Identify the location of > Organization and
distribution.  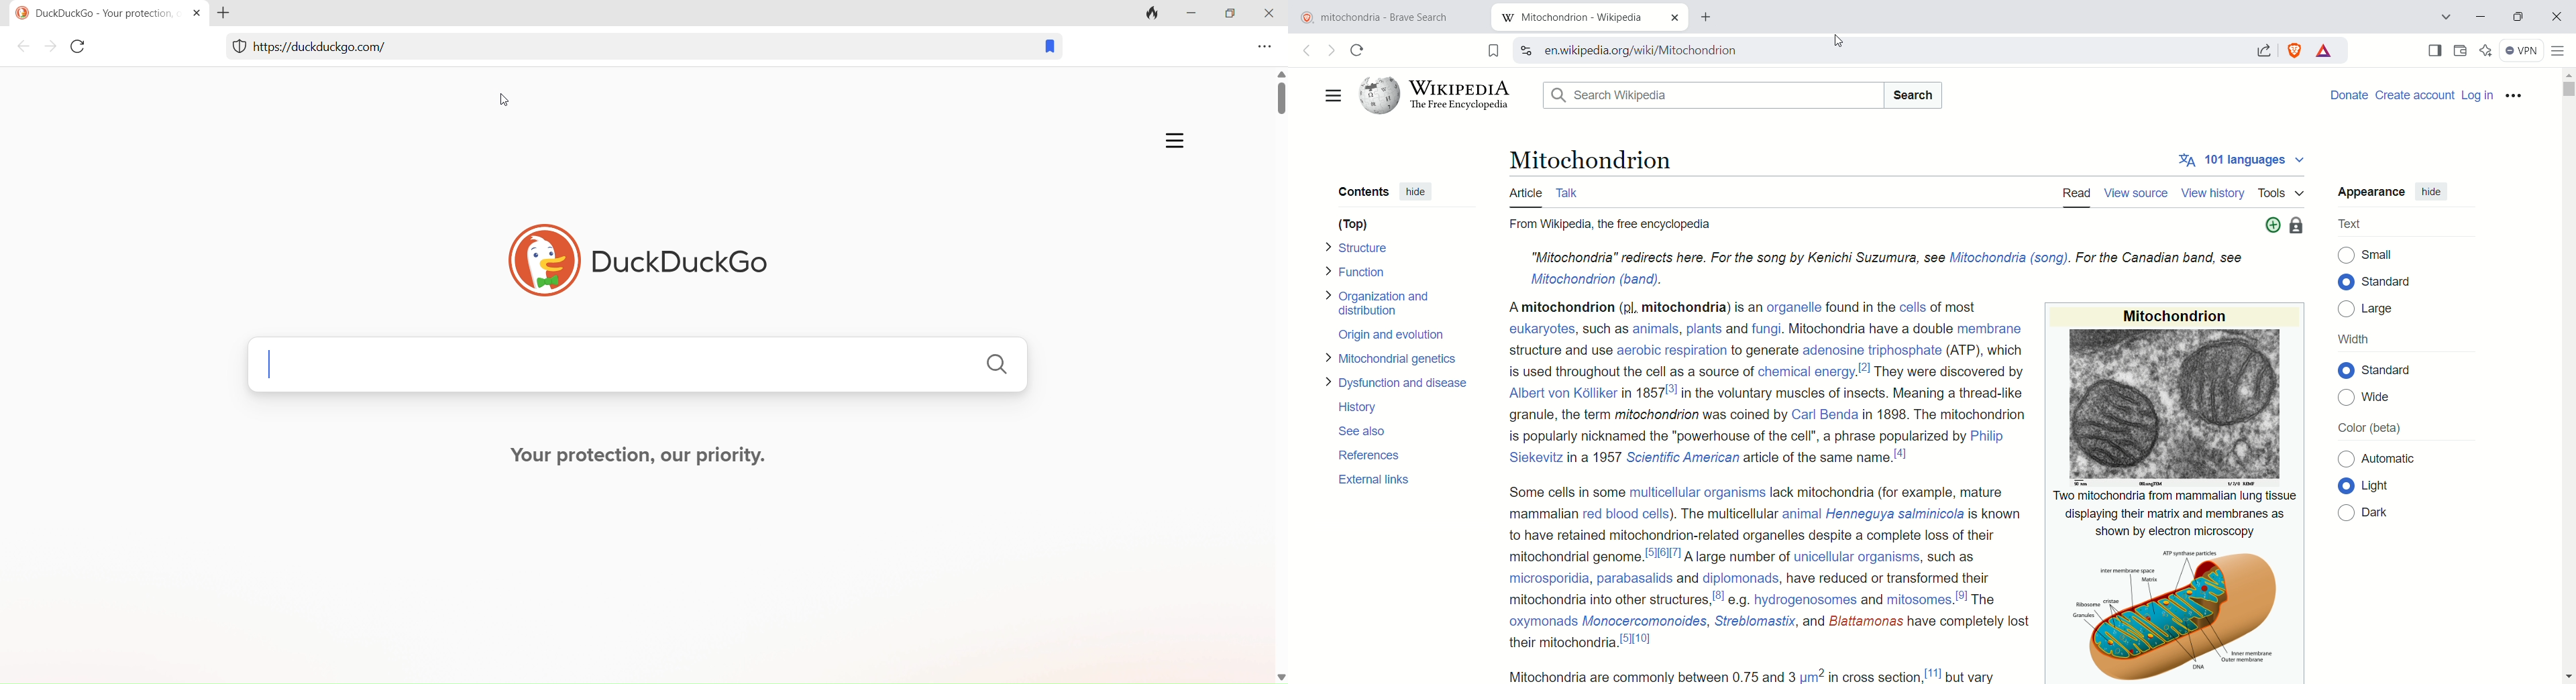
(1387, 302).